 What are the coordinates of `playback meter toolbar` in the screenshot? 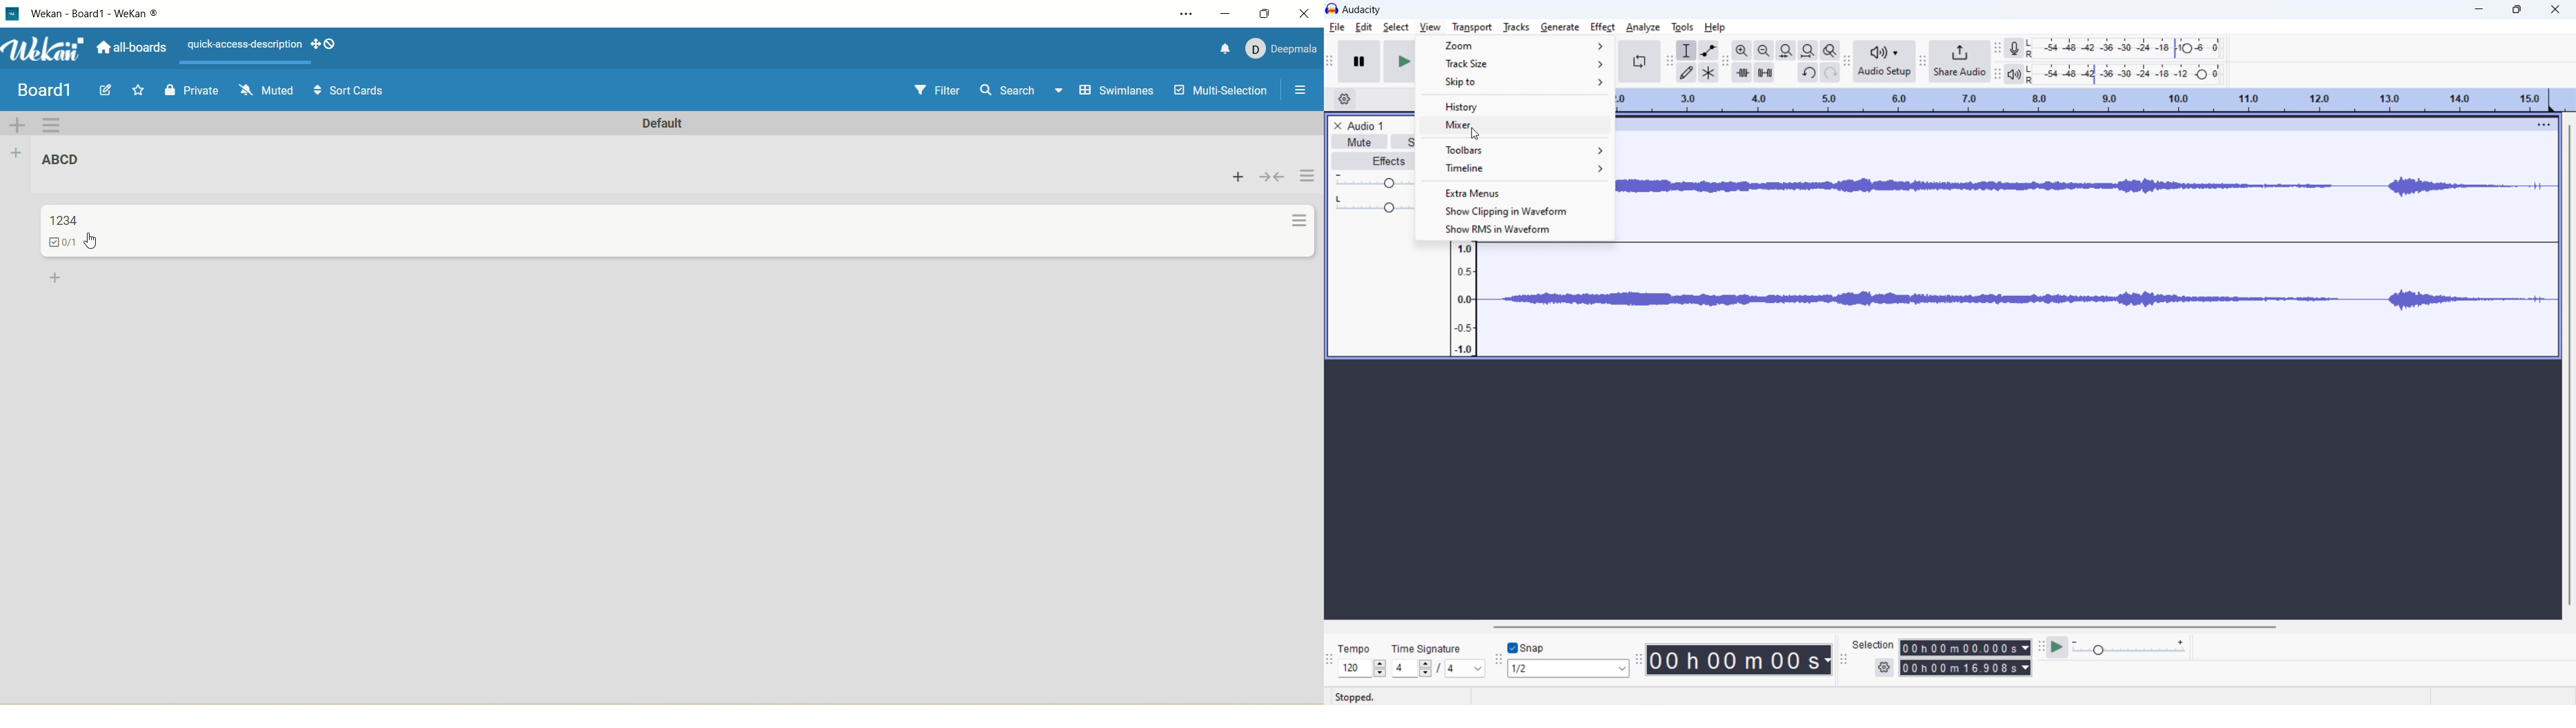 It's located at (1997, 74).